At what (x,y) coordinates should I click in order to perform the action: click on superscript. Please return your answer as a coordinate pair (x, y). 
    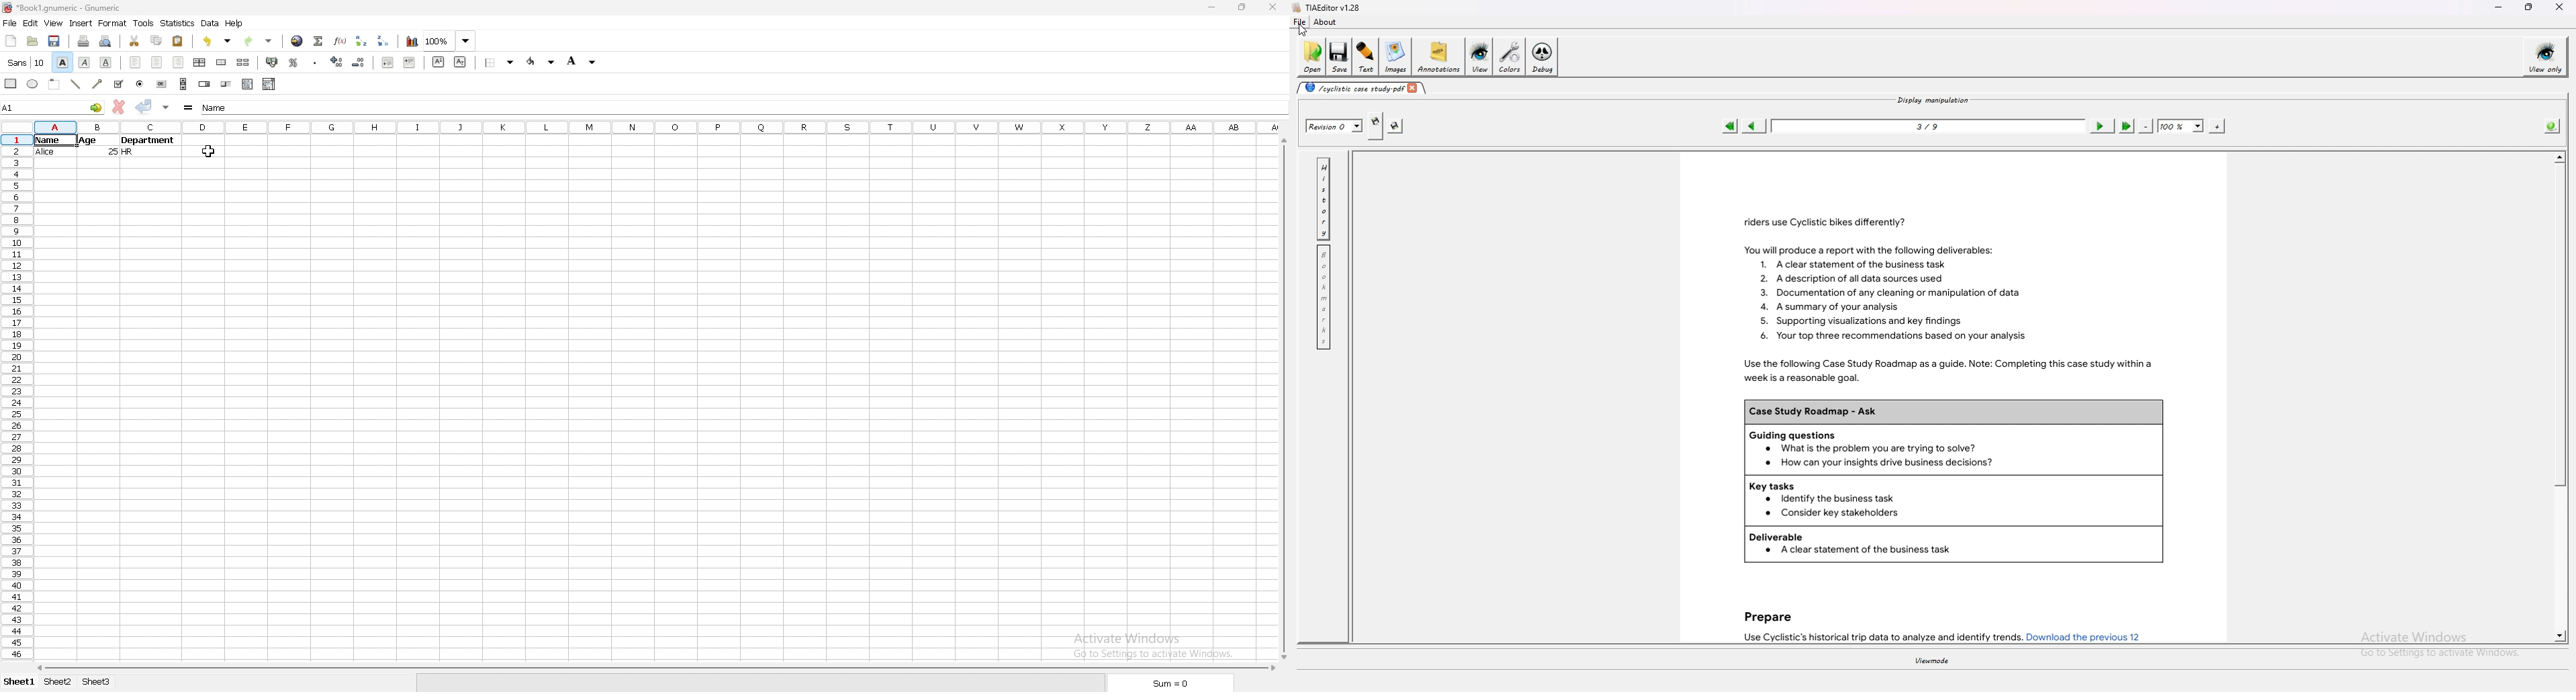
    Looking at the image, I should click on (439, 62).